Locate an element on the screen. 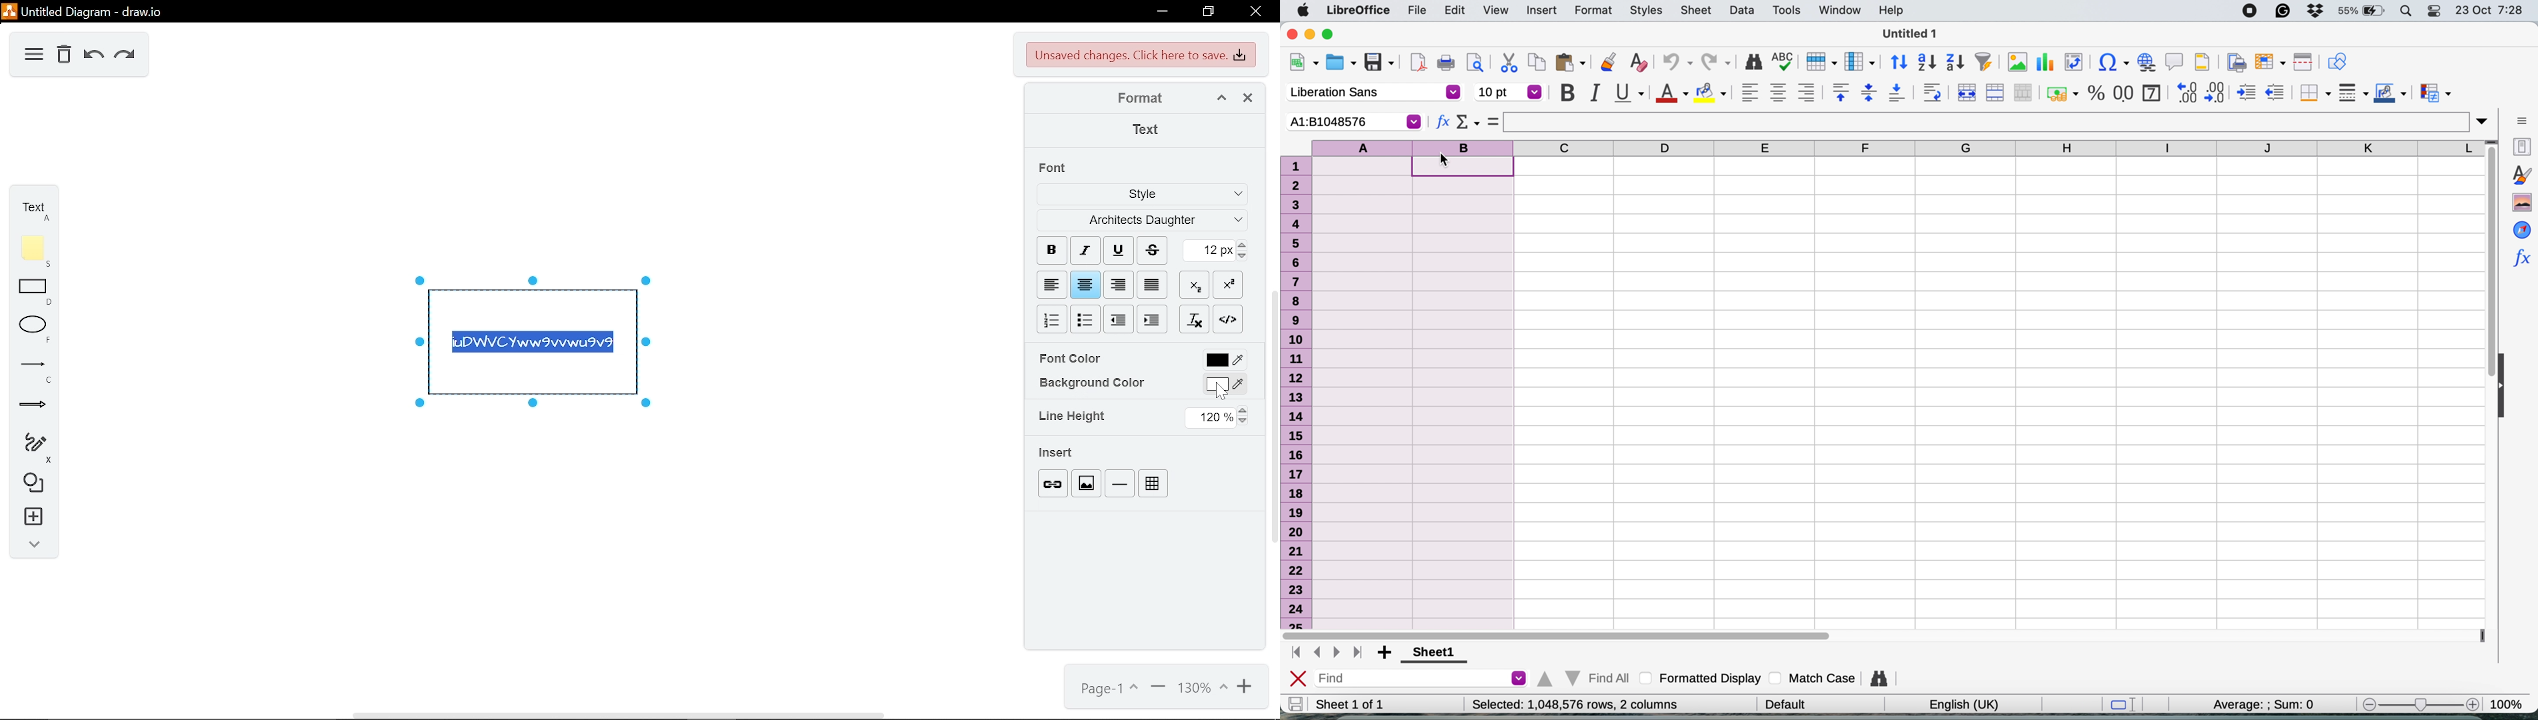 The image size is (2548, 728). insert link is located at coordinates (1053, 483).